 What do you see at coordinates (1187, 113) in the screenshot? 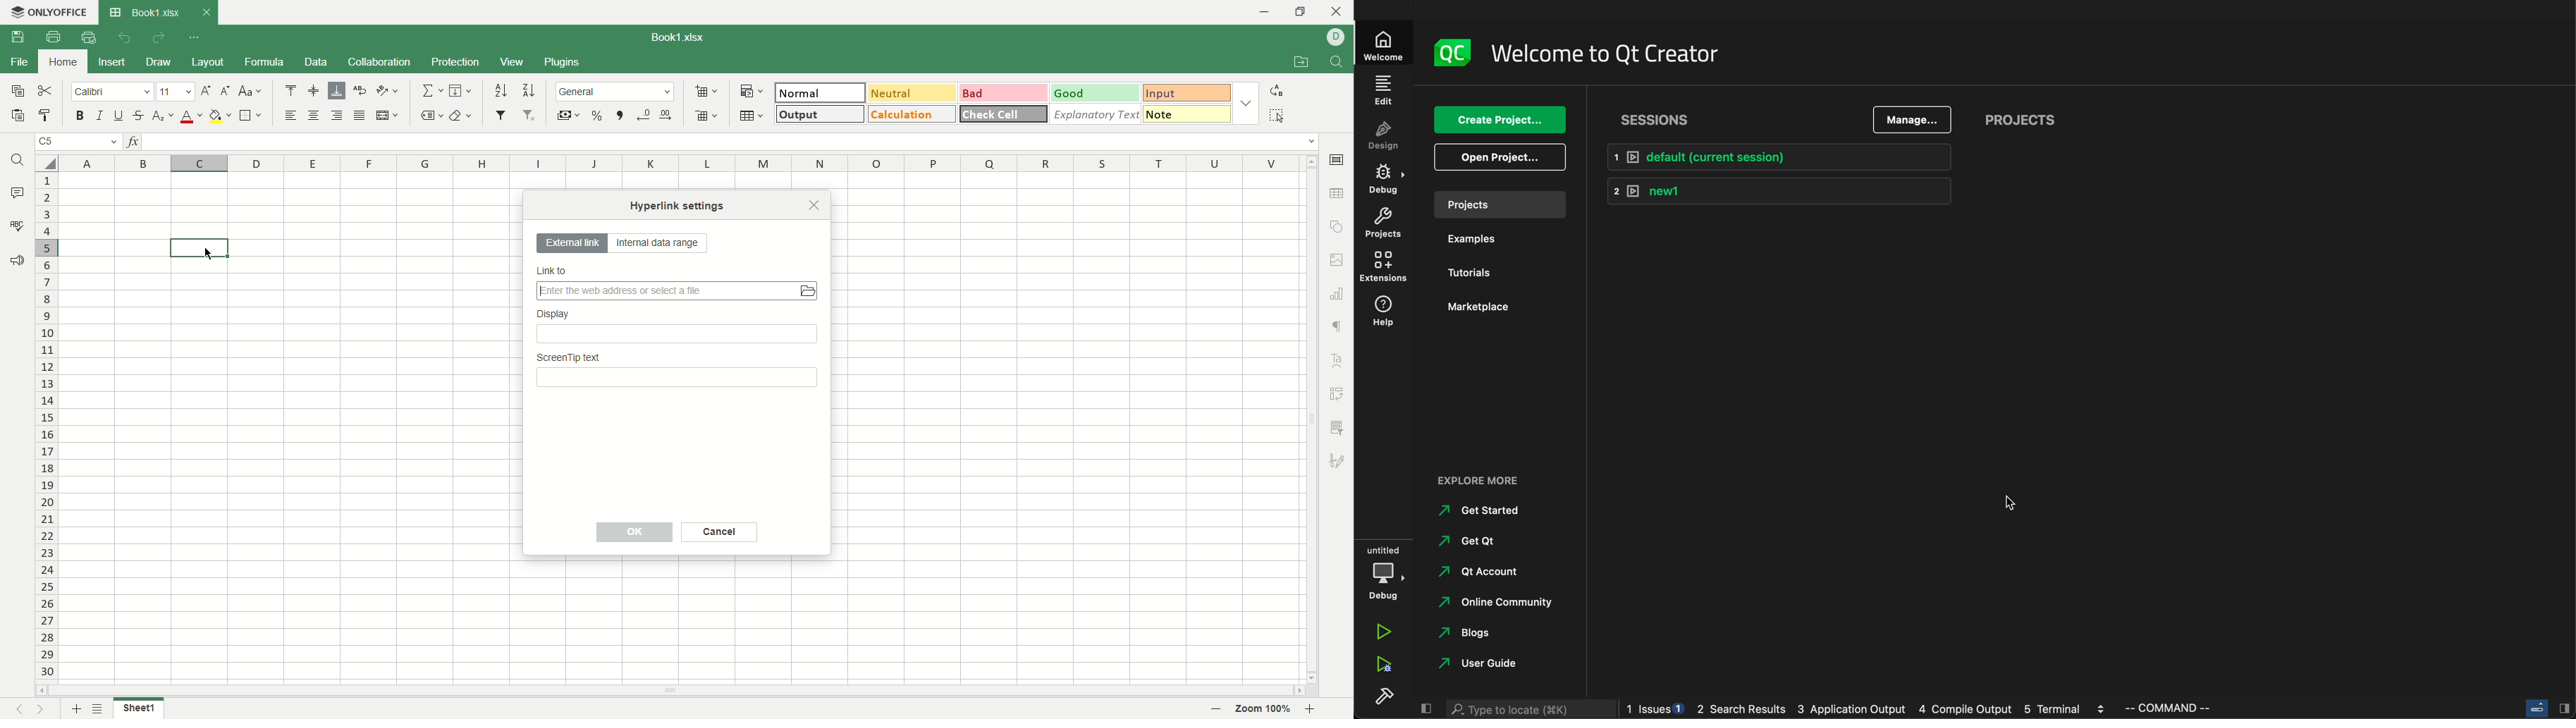
I see `note` at bounding box center [1187, 113].